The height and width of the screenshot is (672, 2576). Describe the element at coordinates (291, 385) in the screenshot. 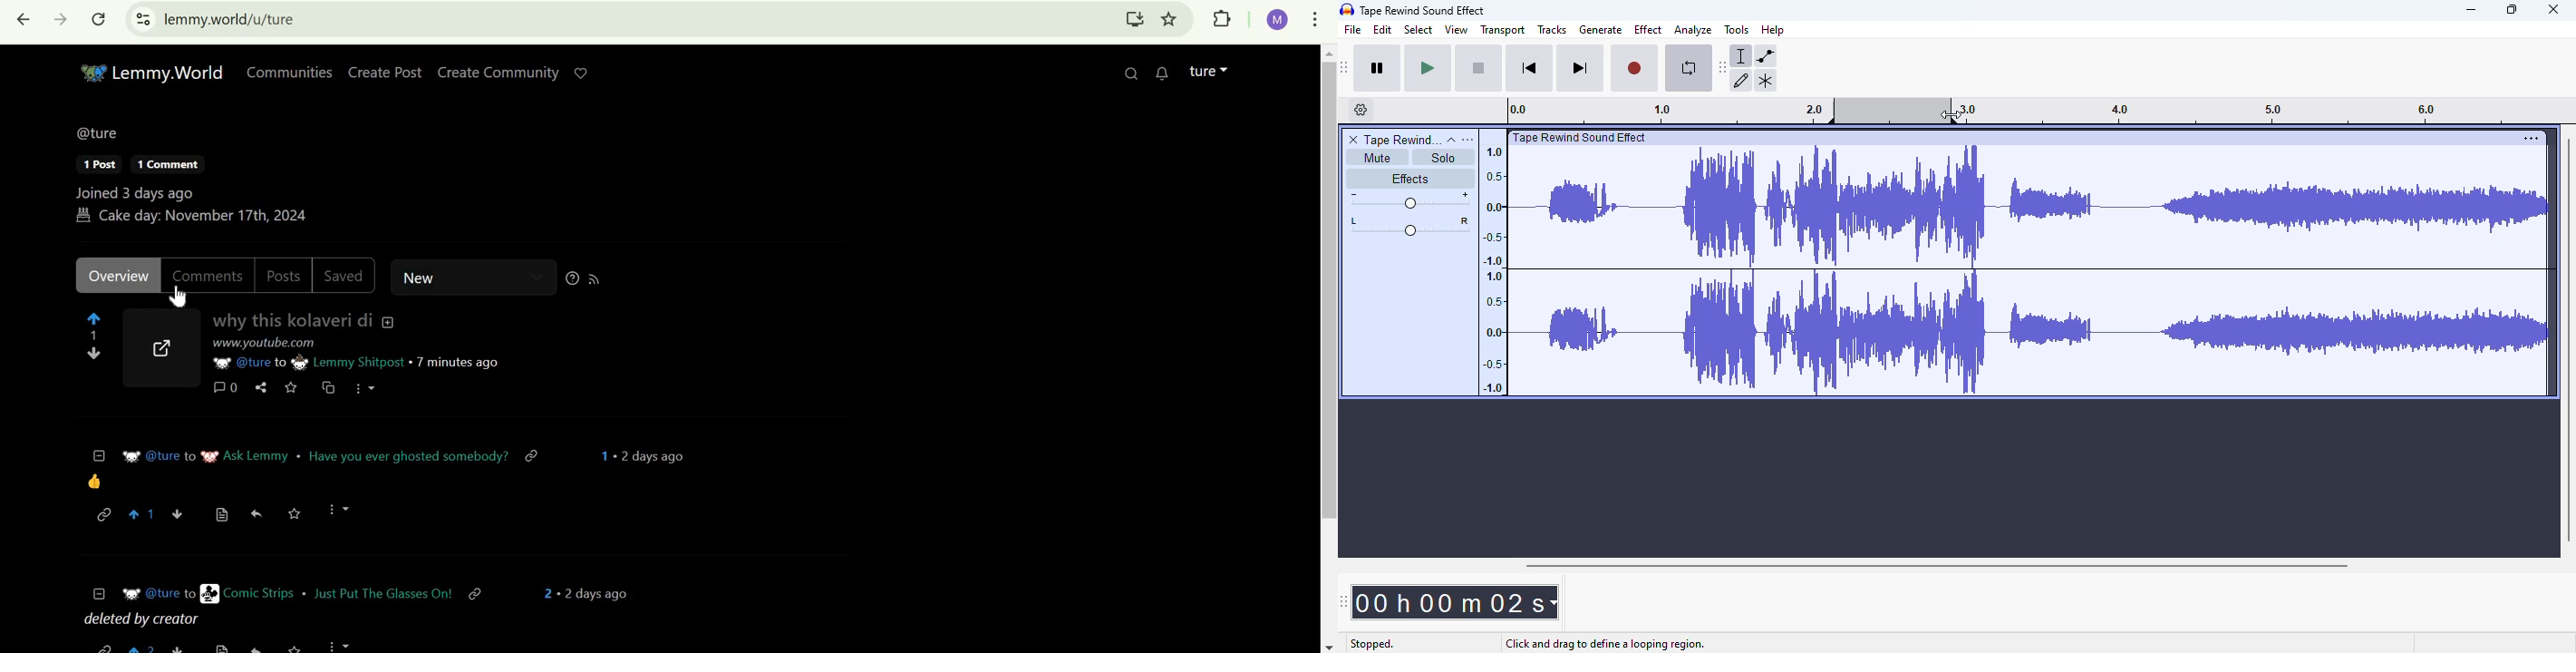

I see `save` at that location.